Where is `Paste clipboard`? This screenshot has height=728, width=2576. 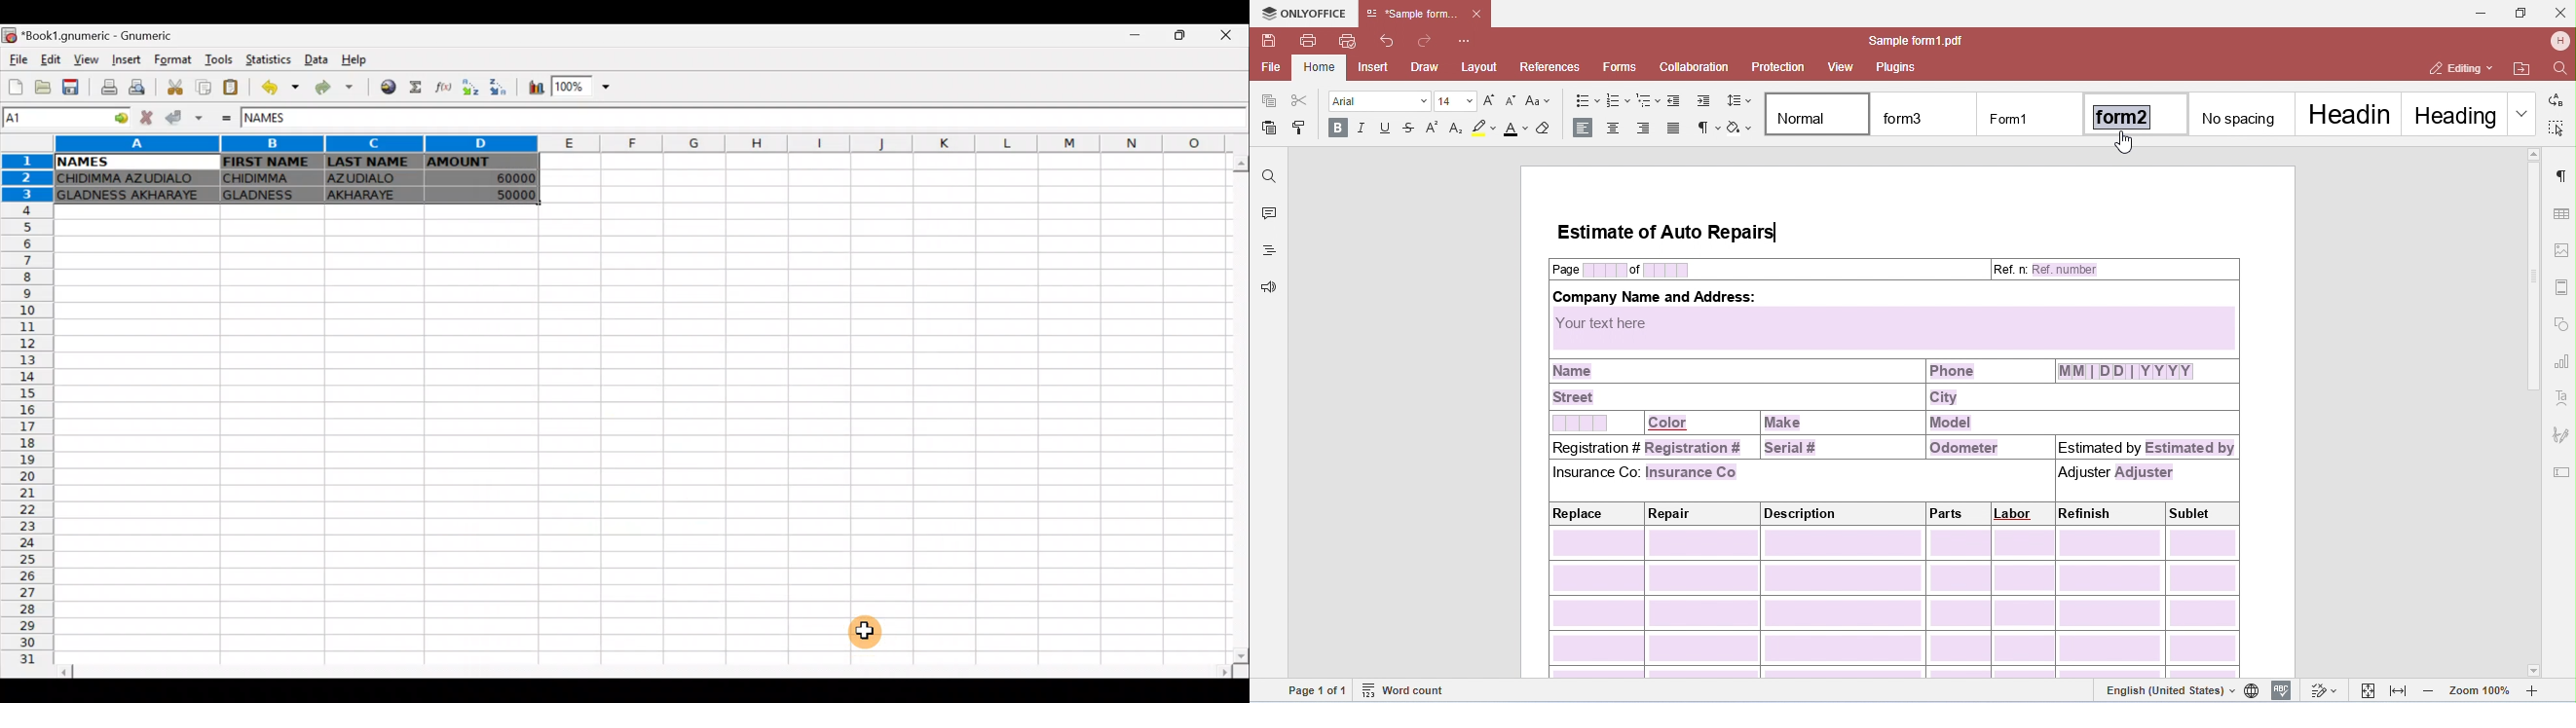 Paste clipboard is located at coordinates (230, 89).